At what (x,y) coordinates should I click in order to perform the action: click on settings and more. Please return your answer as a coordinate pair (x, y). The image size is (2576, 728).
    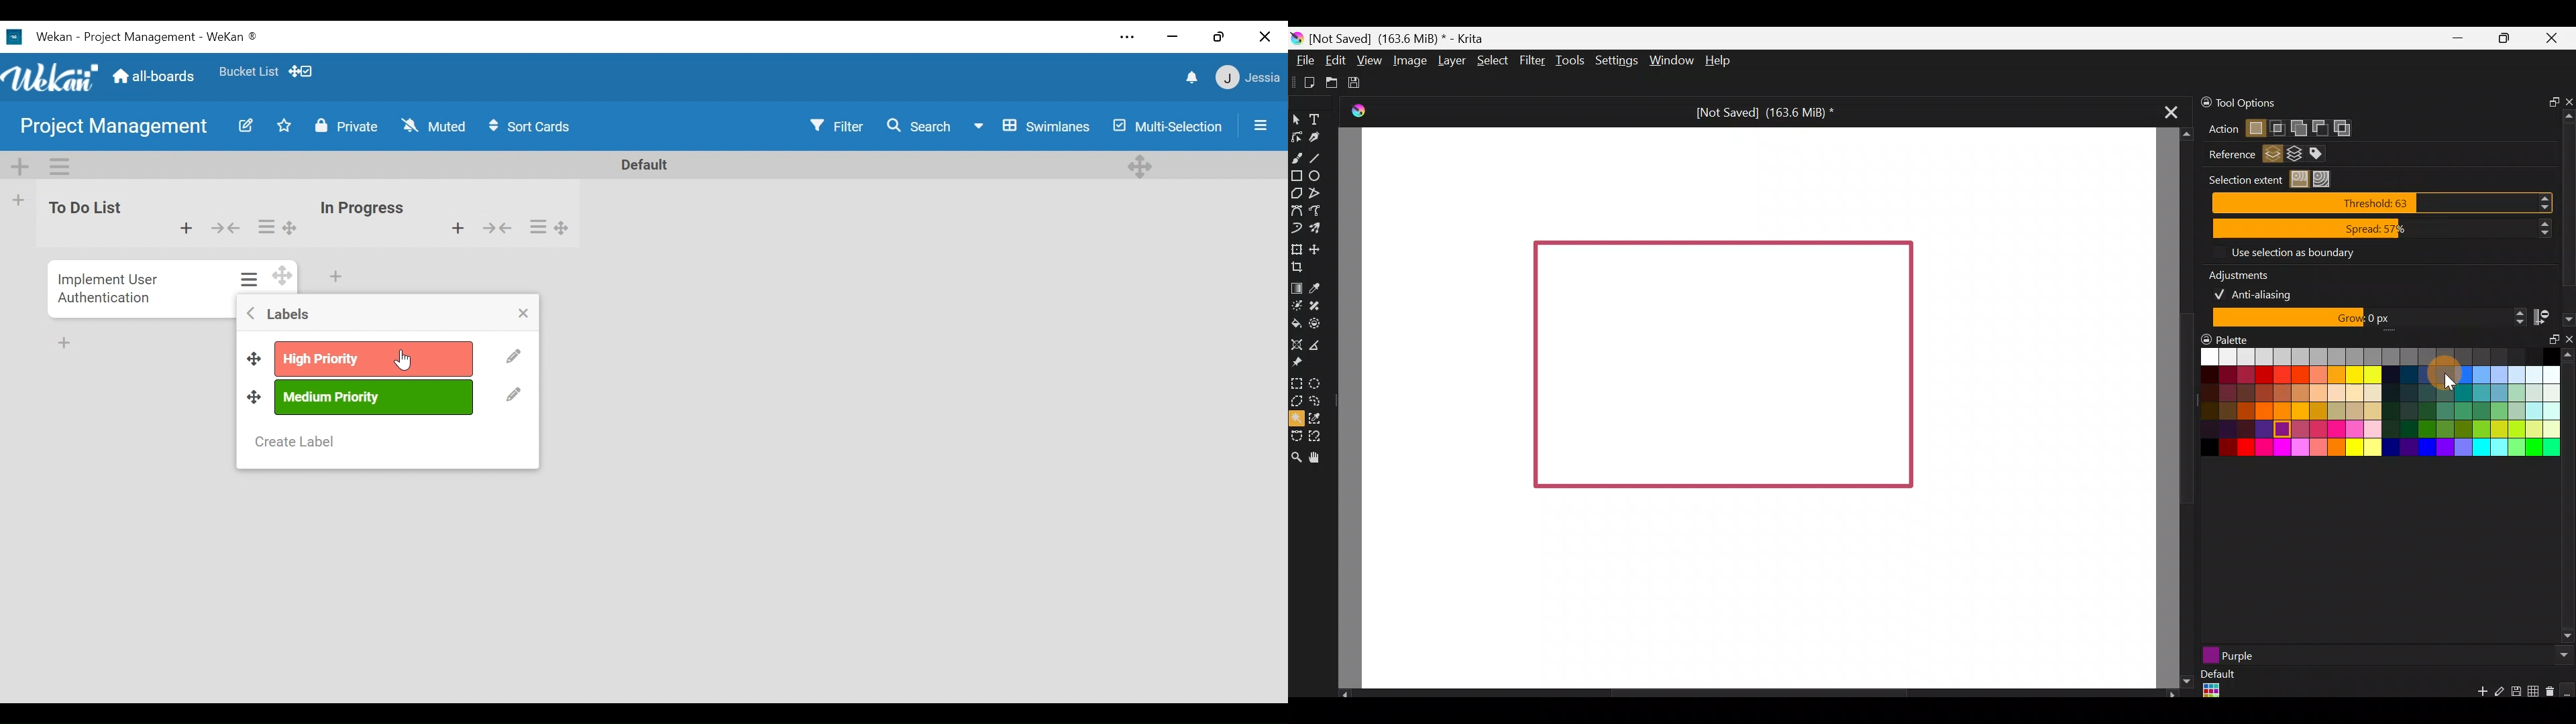
    Looking at the image, I should click on (1126, 38).